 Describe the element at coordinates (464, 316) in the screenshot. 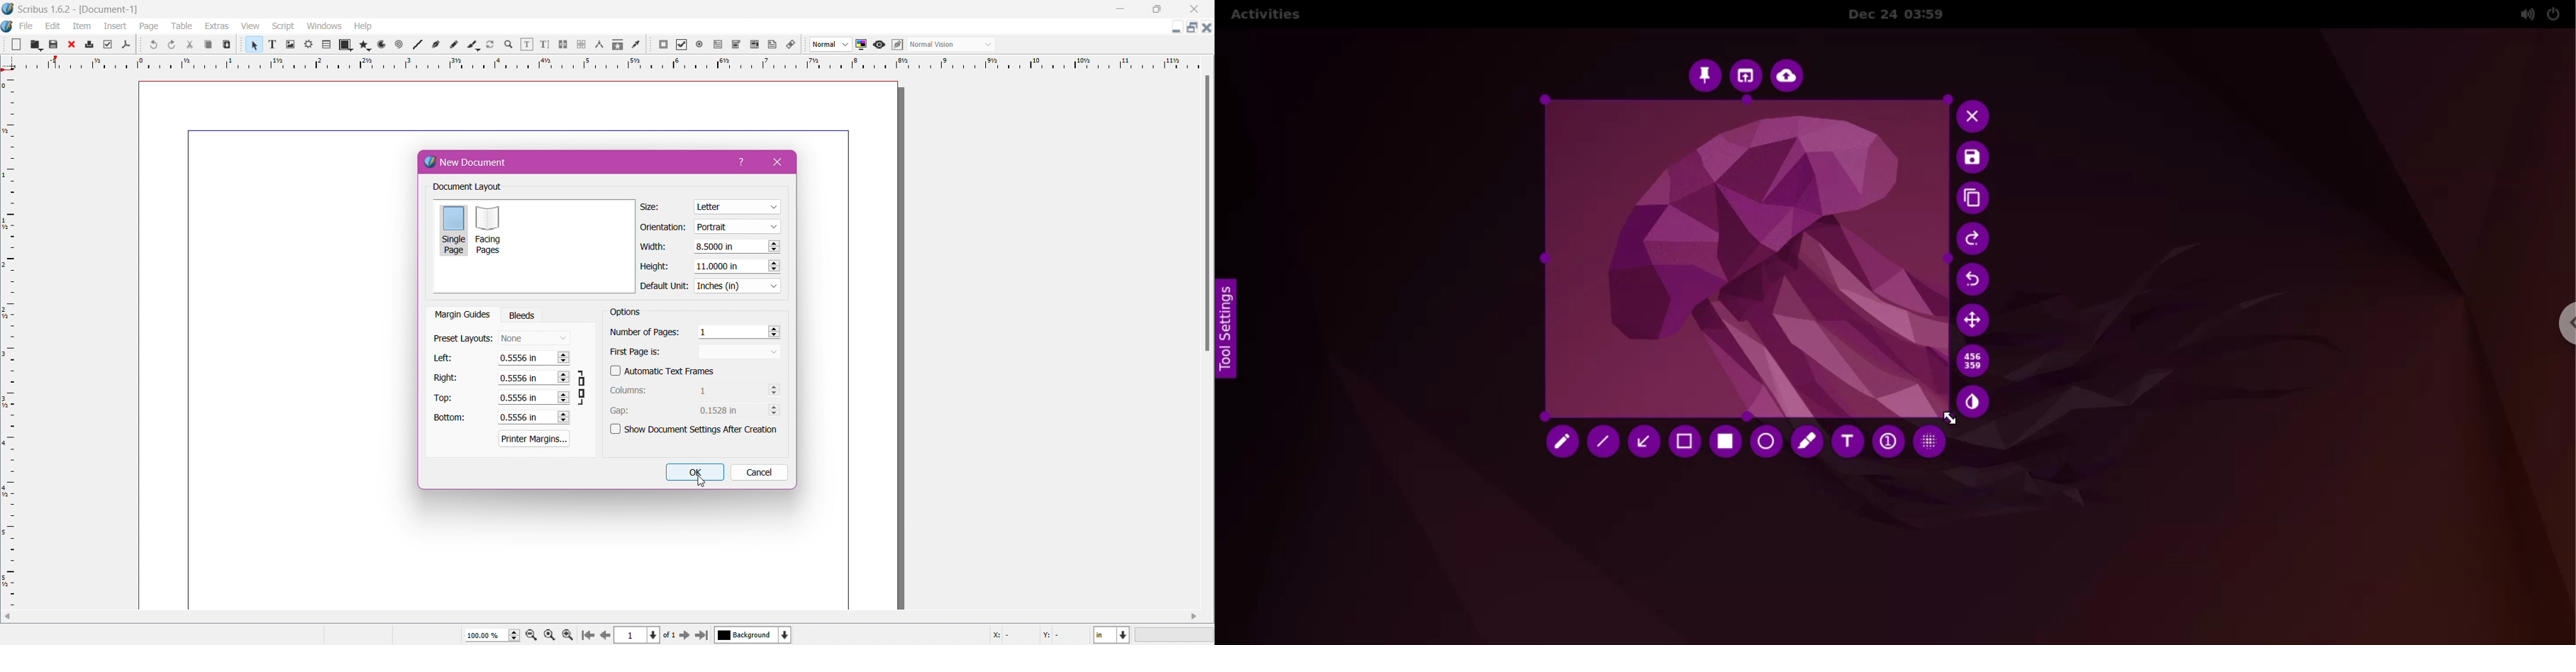

I see `margin guides` at that location.